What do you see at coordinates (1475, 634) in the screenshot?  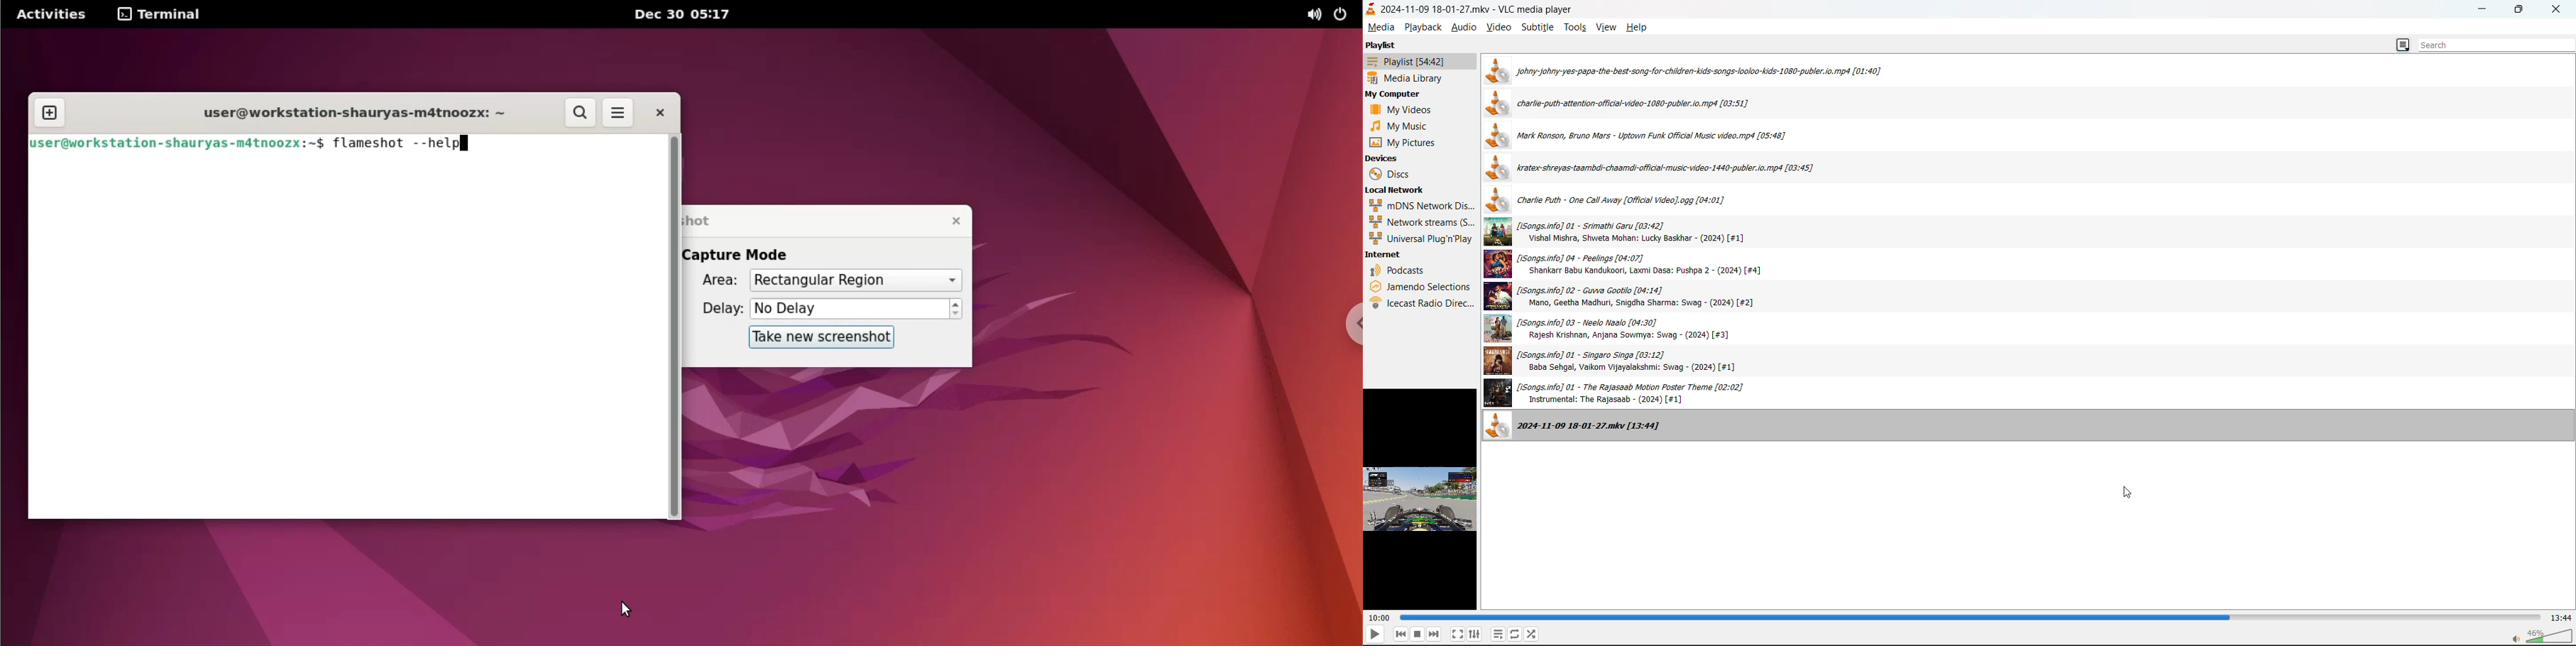 I see `settings` at bounding box center [1475, 634].